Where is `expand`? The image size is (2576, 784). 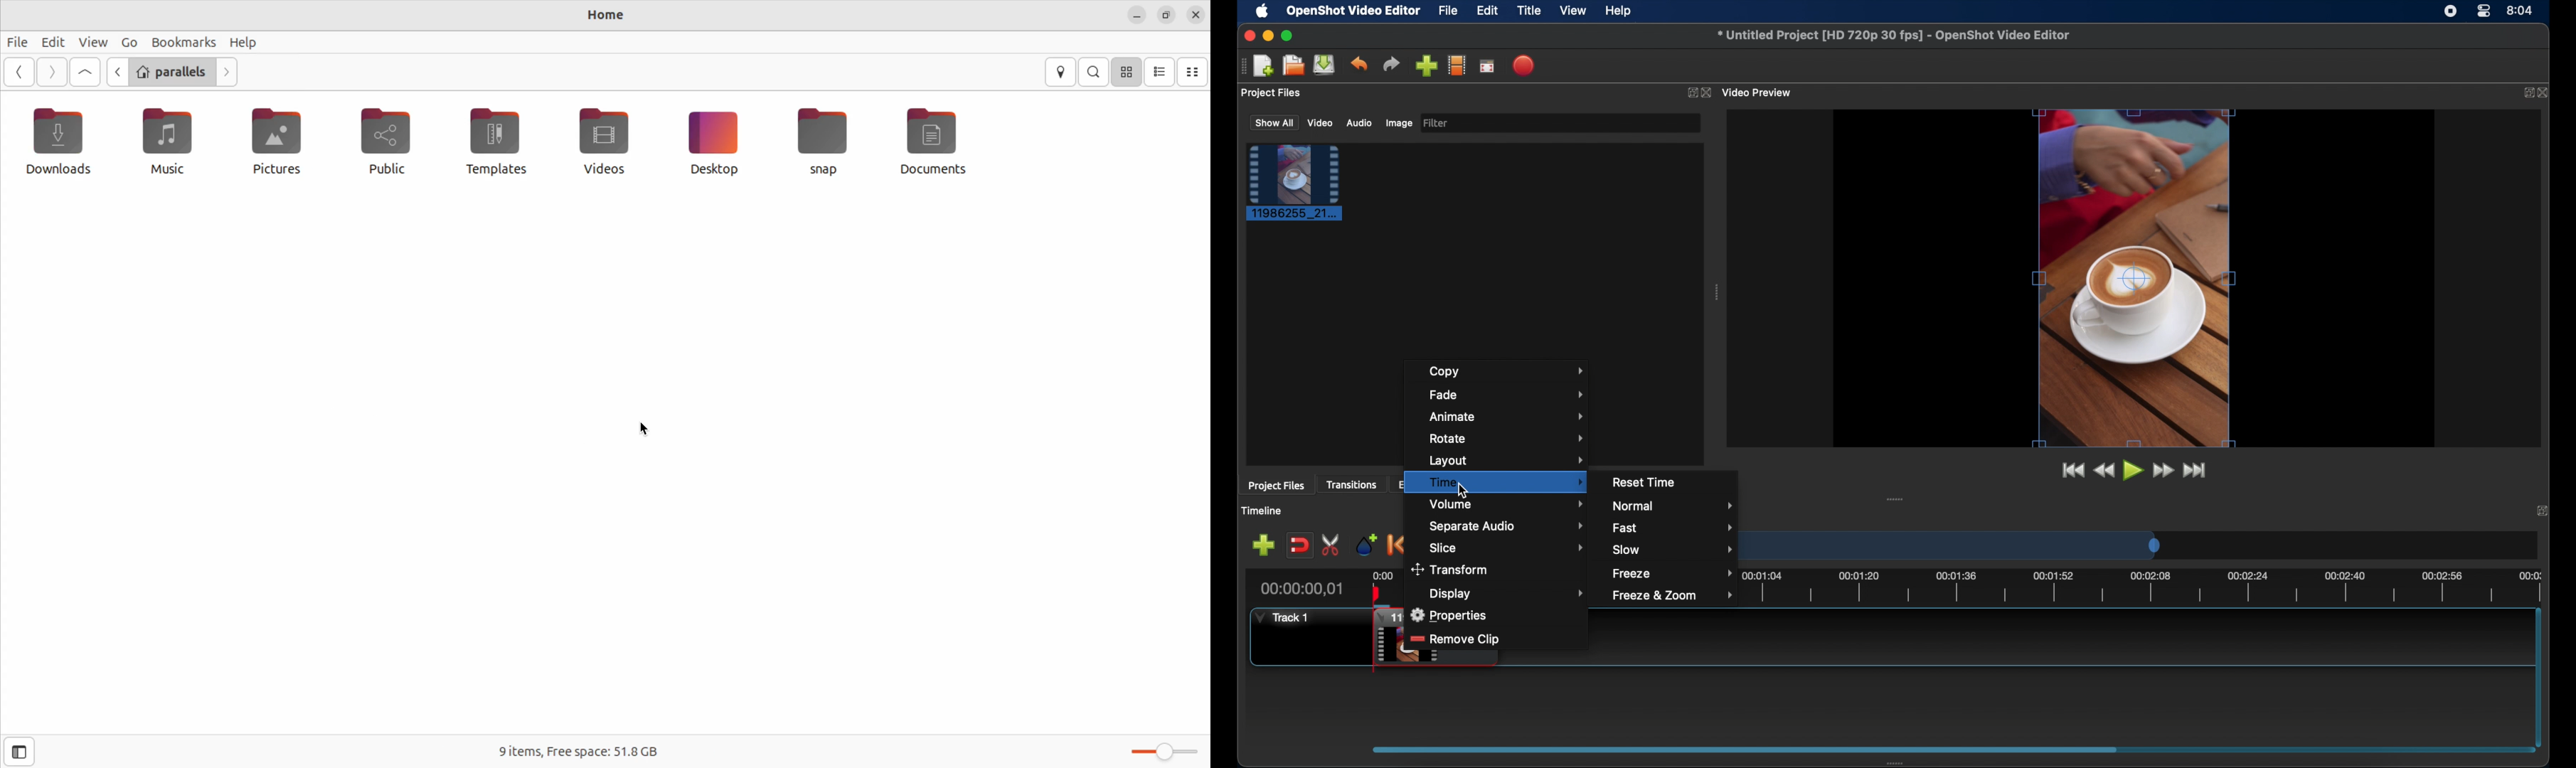
expand is located at coordinates (2525, 93).